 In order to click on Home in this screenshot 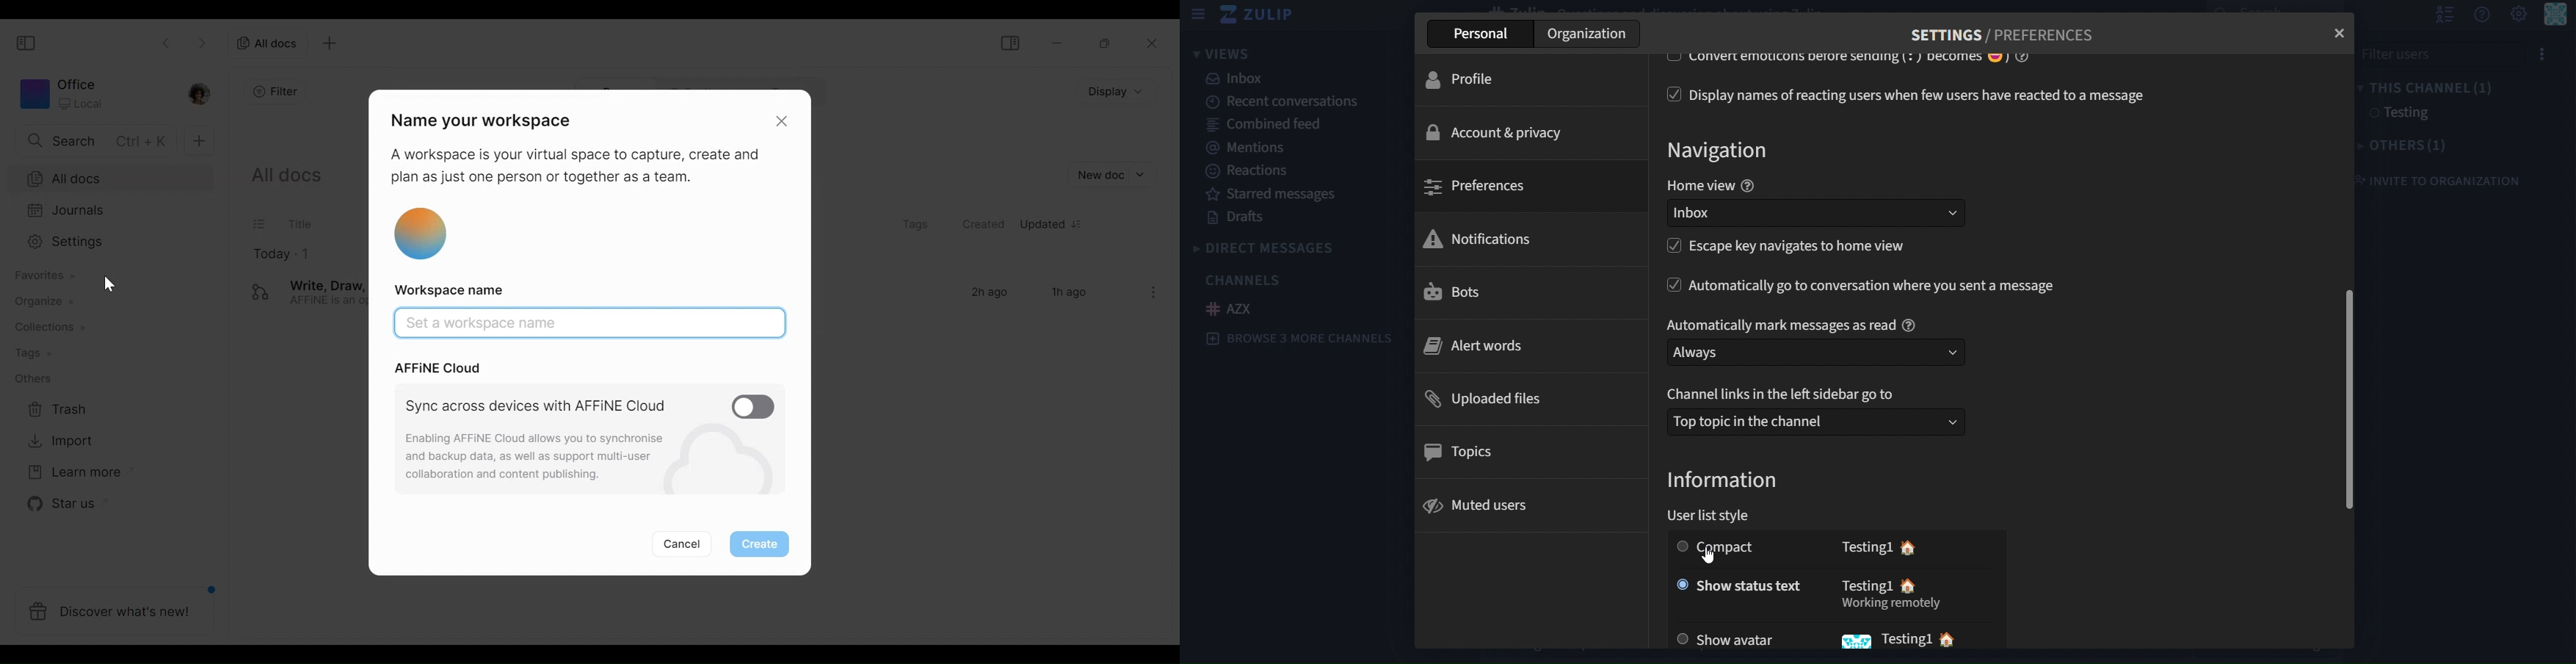, I will do `click(1909, 588)`.